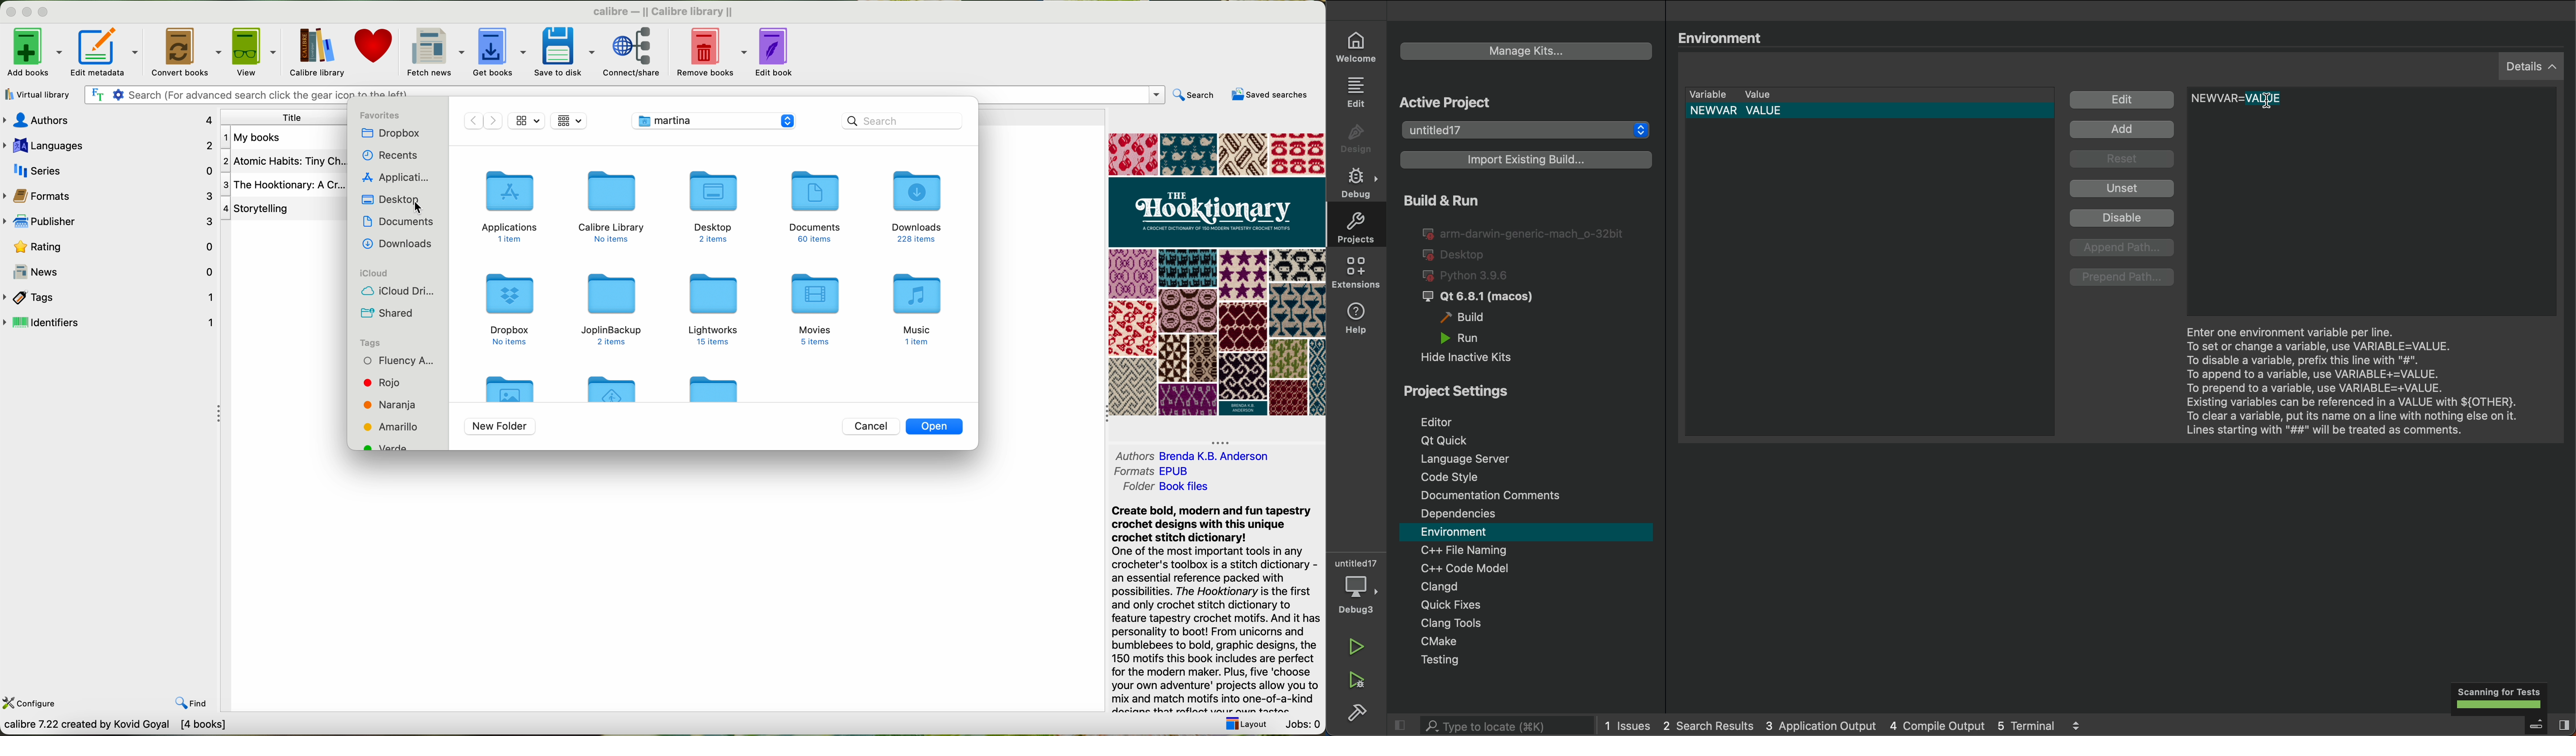  I want to click on icon size, so click(529, 120).